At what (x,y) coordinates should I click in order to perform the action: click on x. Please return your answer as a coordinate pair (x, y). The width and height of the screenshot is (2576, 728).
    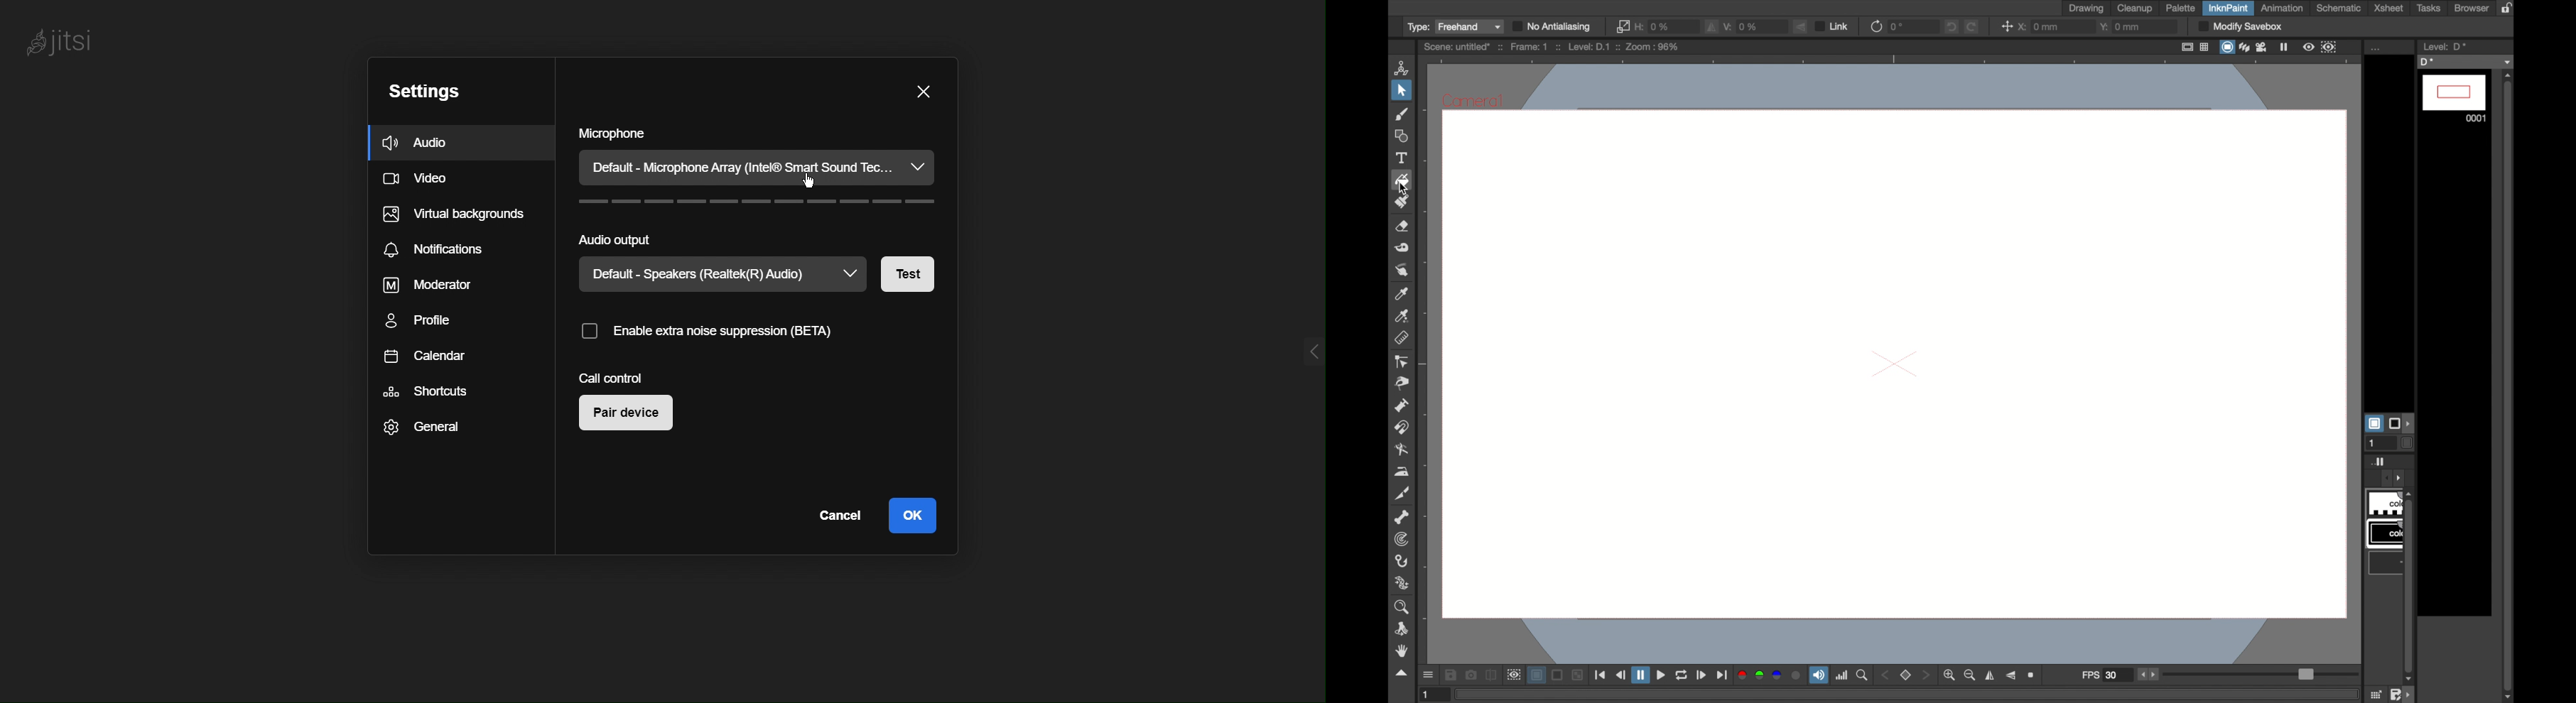
    Looking at the image, I should click on (2039, 27).